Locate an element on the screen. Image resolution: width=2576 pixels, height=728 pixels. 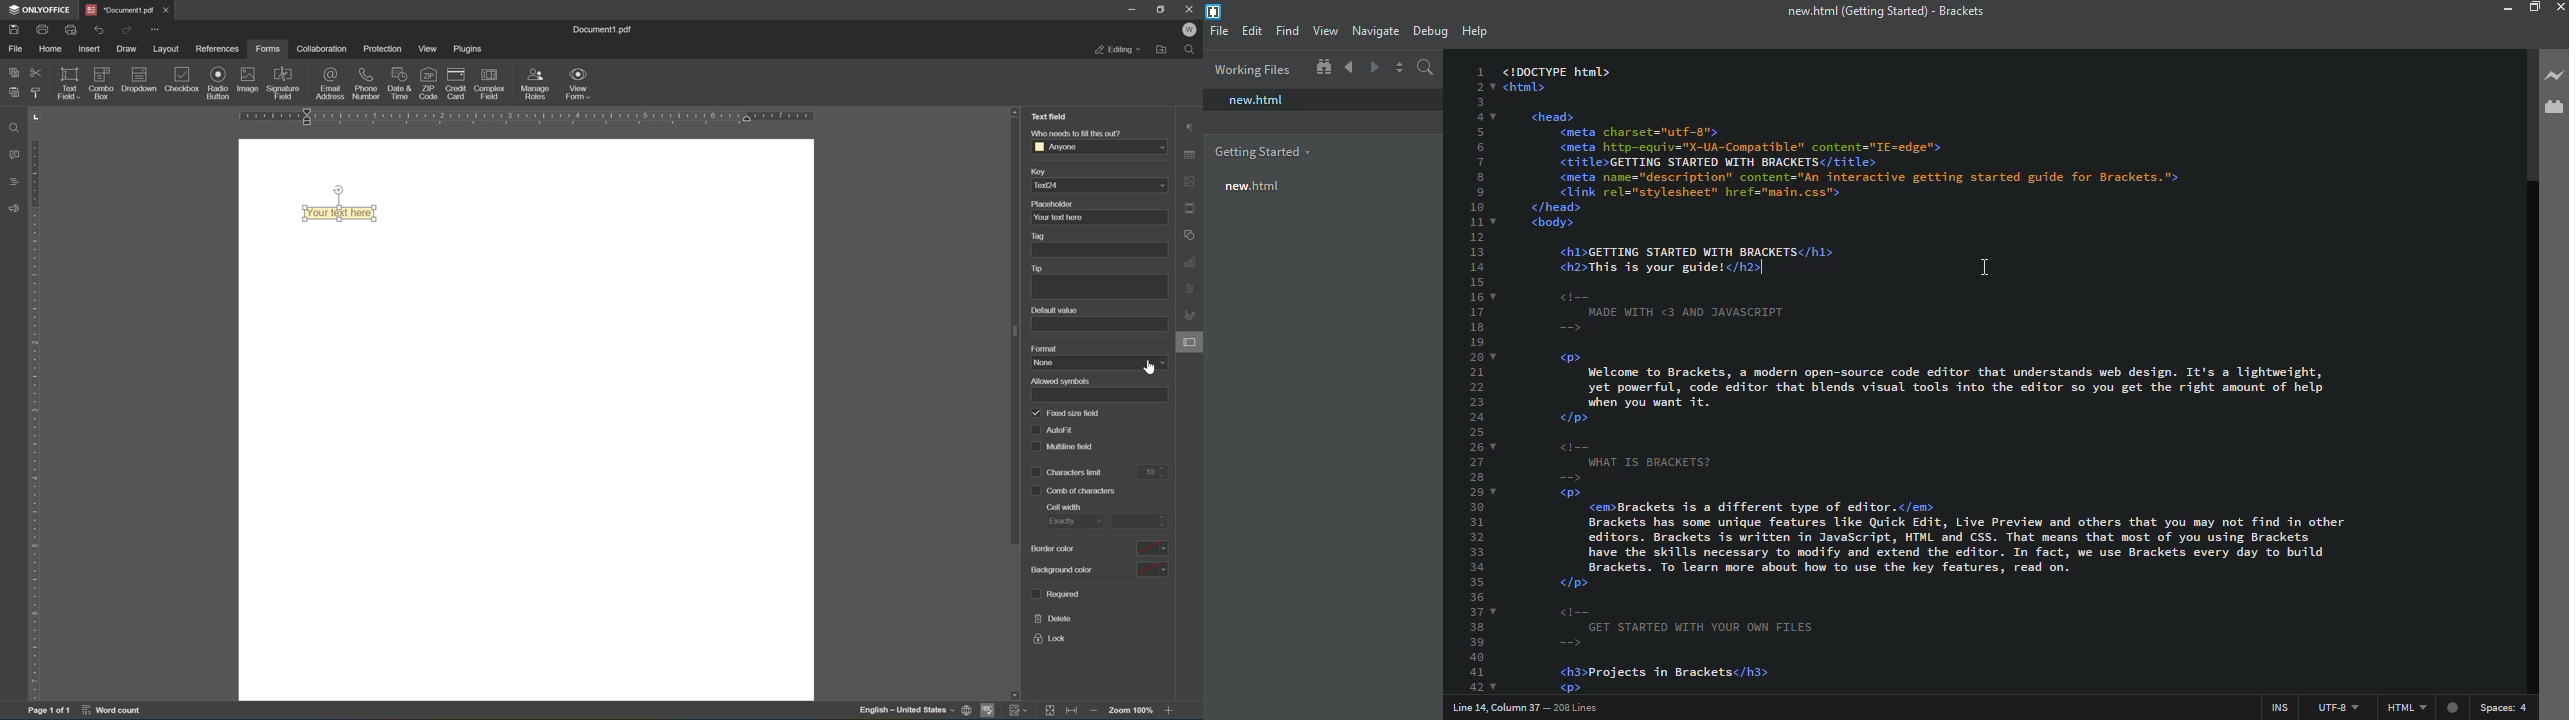
debug is located at coordinates (1432, 29).